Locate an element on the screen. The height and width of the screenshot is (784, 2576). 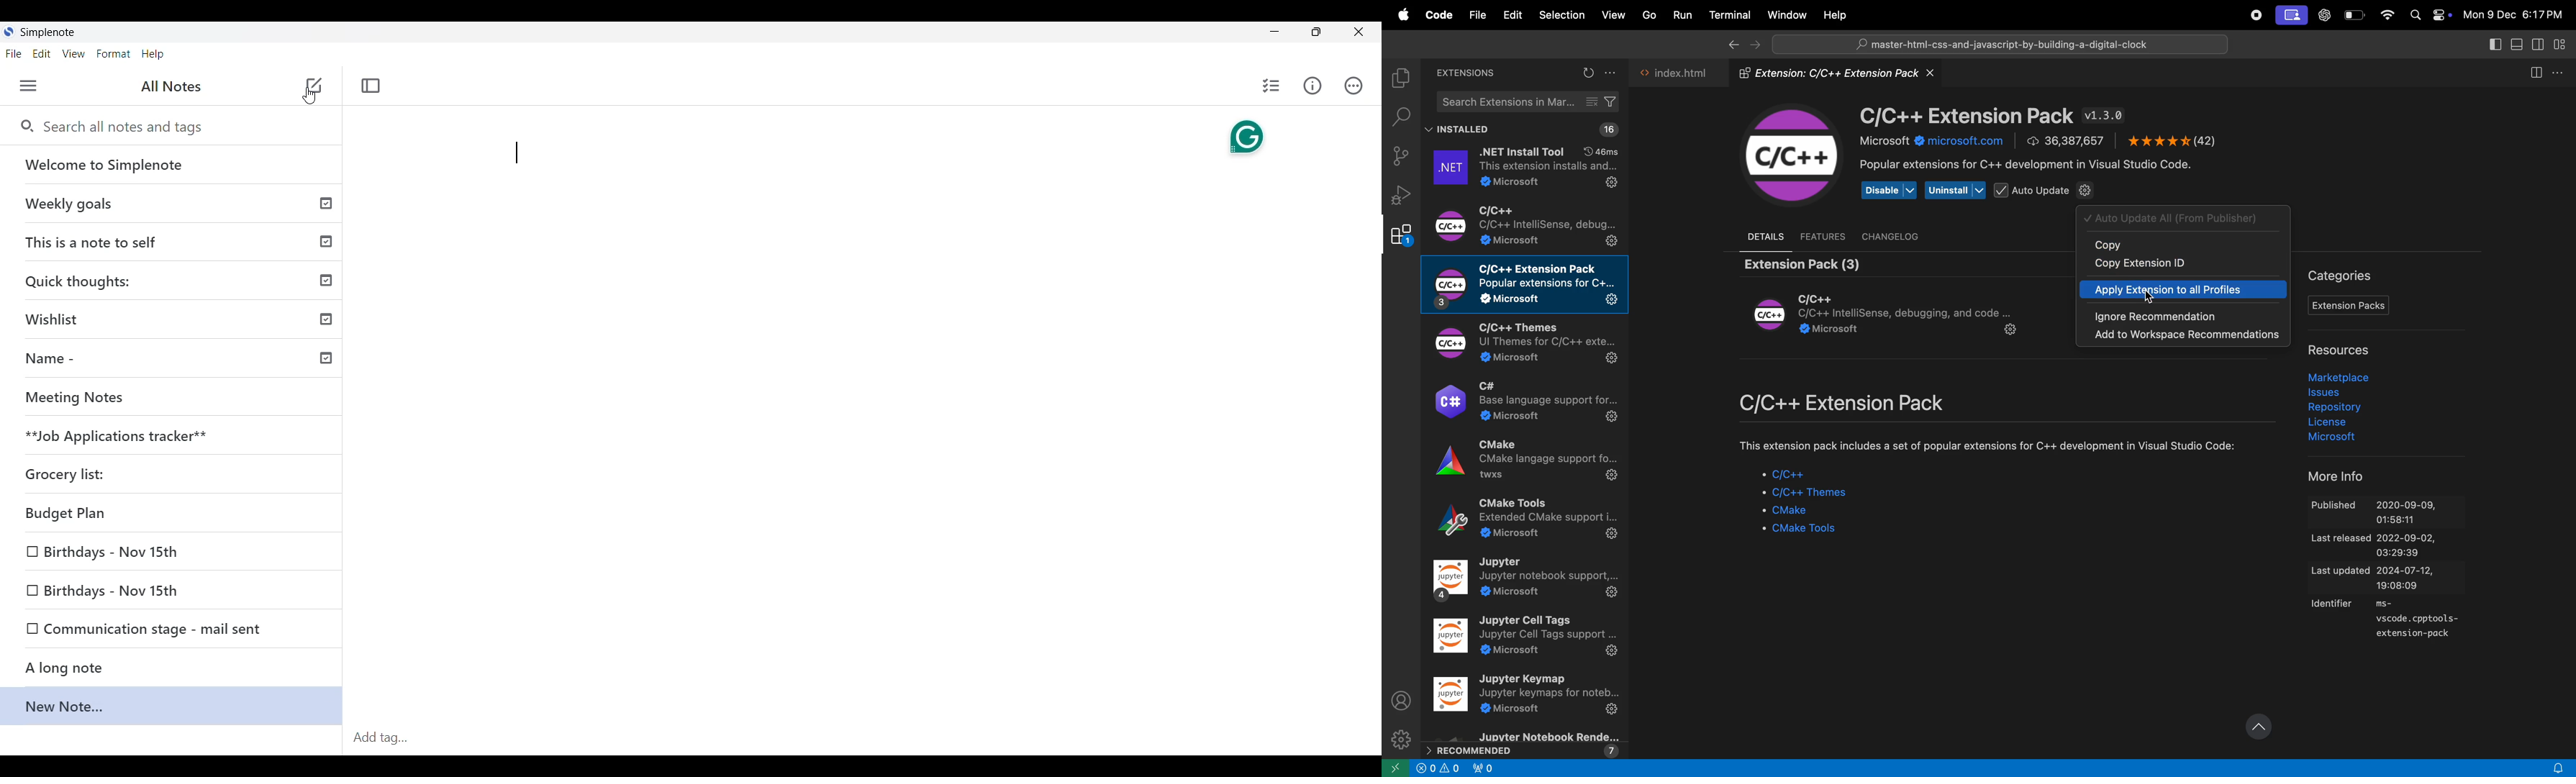
This is a note to self is located at coordinates (174, 239).